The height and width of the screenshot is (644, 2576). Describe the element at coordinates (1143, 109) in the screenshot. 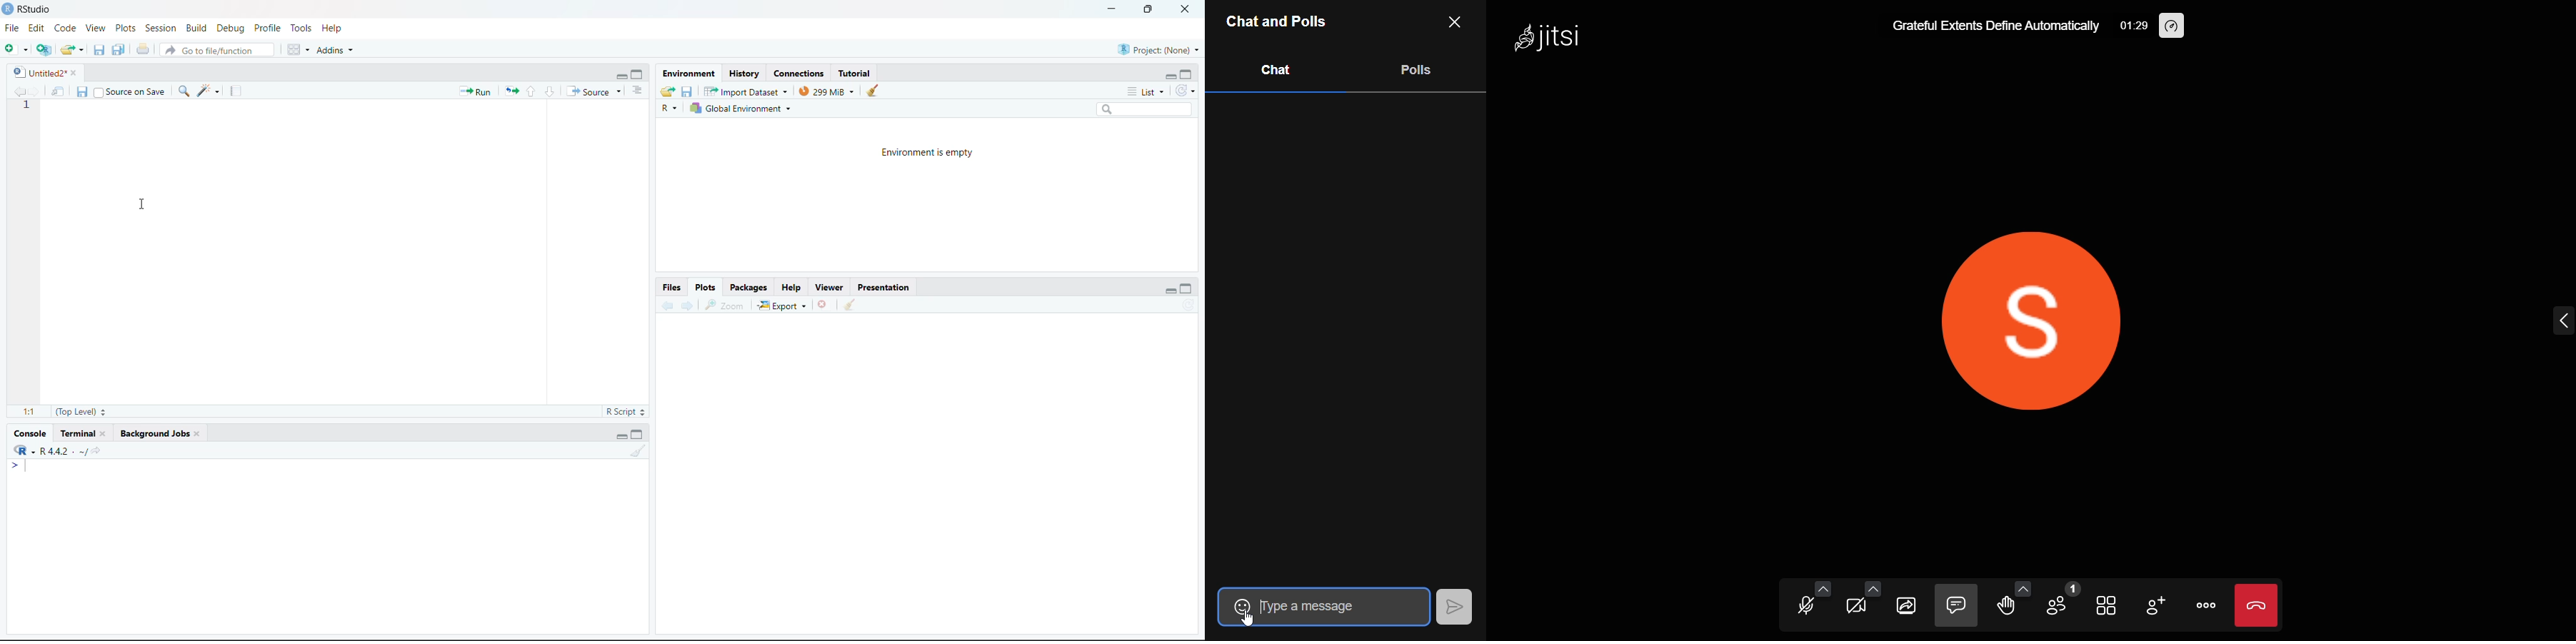

I see `search bar` at that location.